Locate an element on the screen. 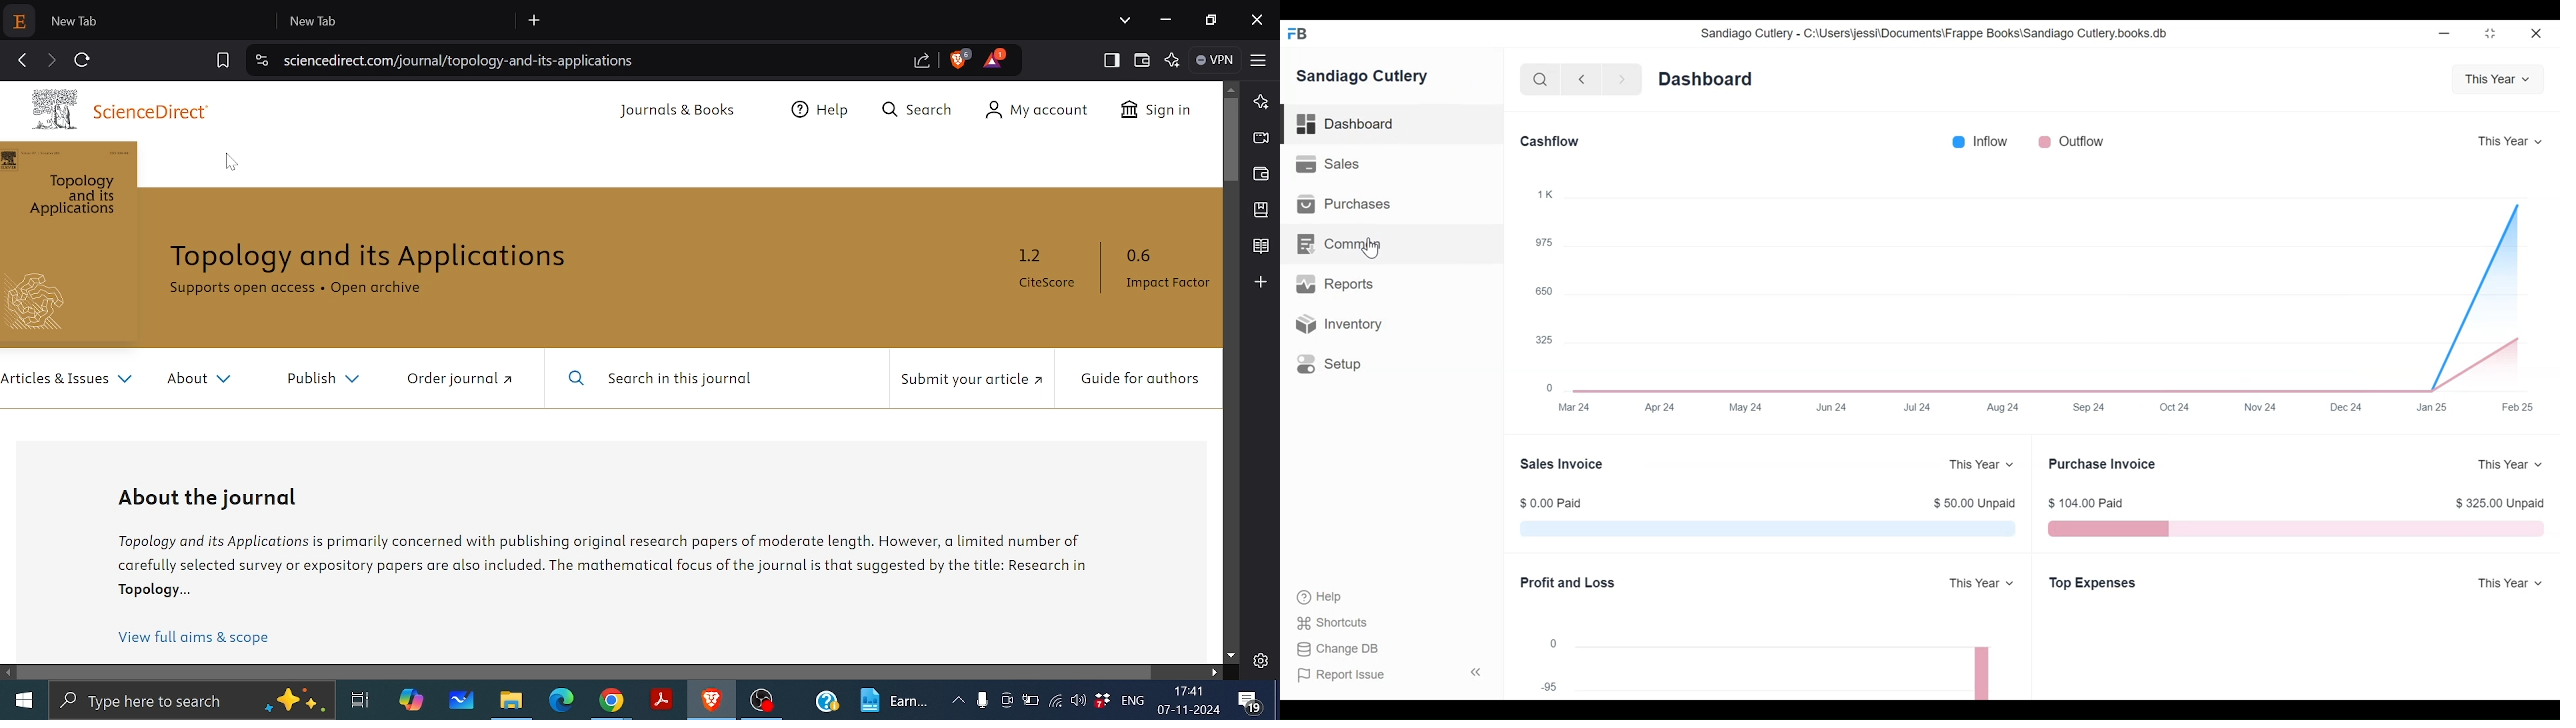 The width and height of the screenshot is (2576, 728). This Year is located at coordinates (2493, 79).